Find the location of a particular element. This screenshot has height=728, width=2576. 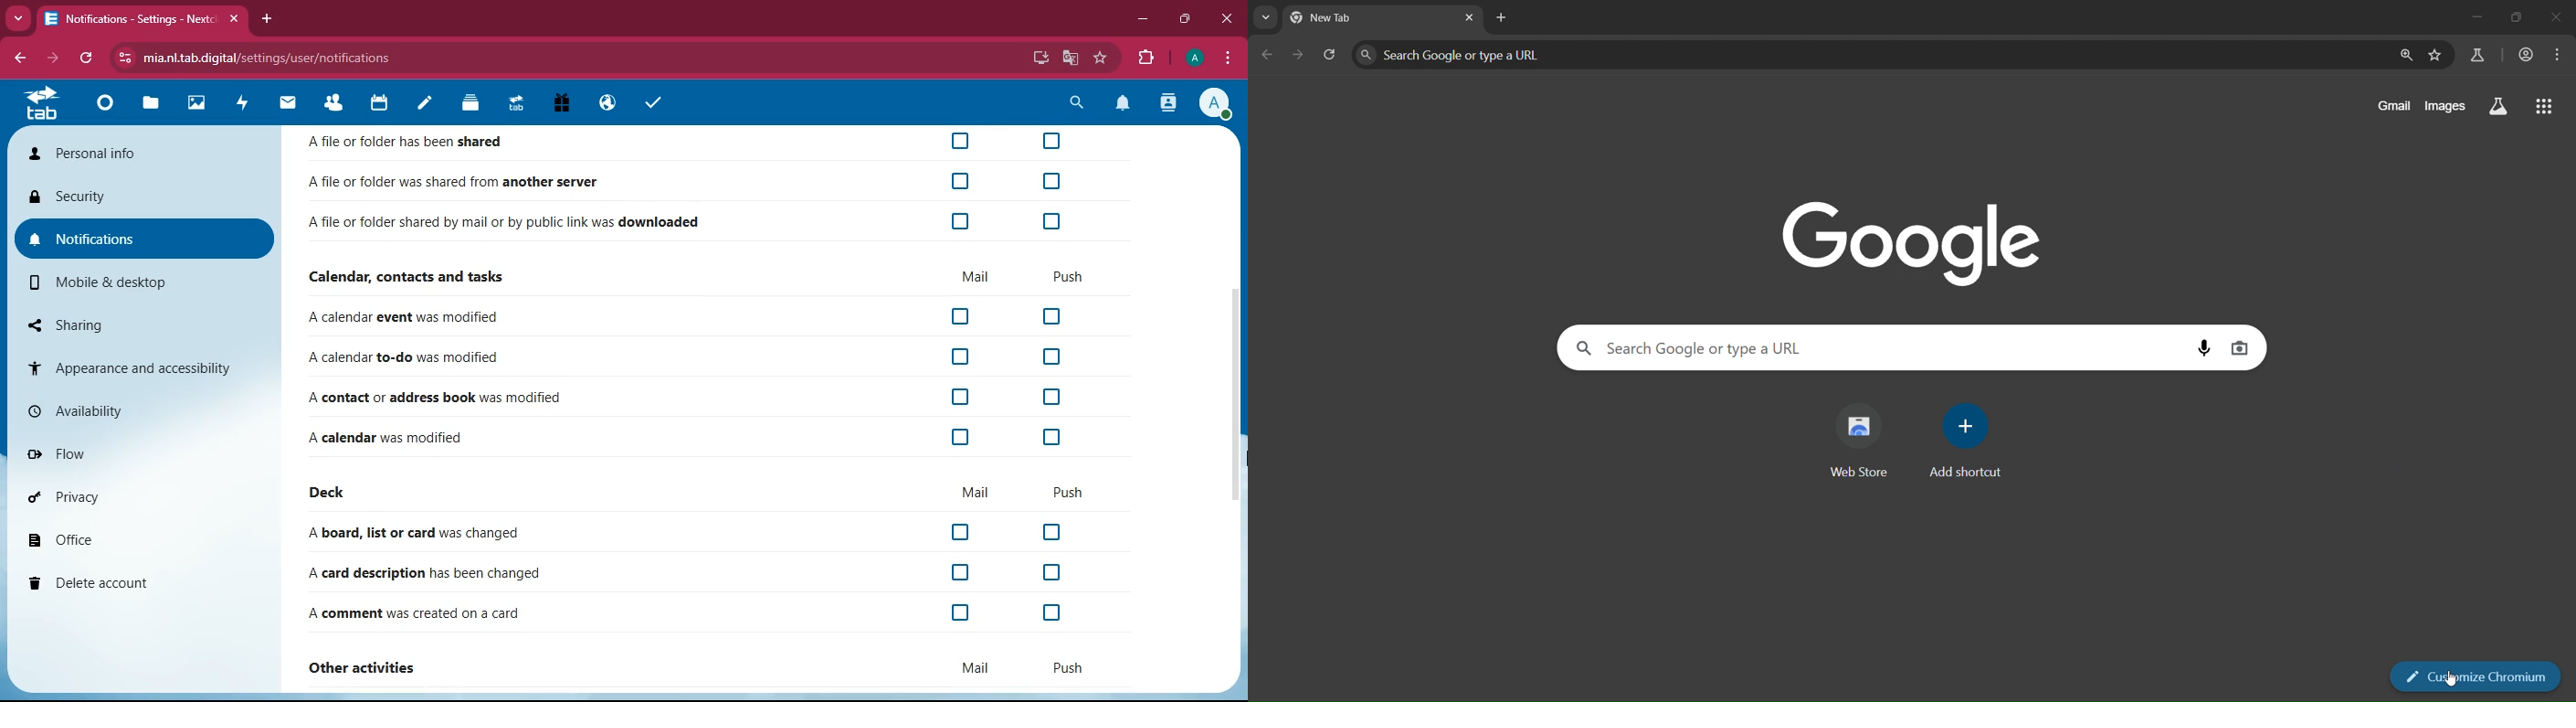

off is located at coordinates (1051, 357).